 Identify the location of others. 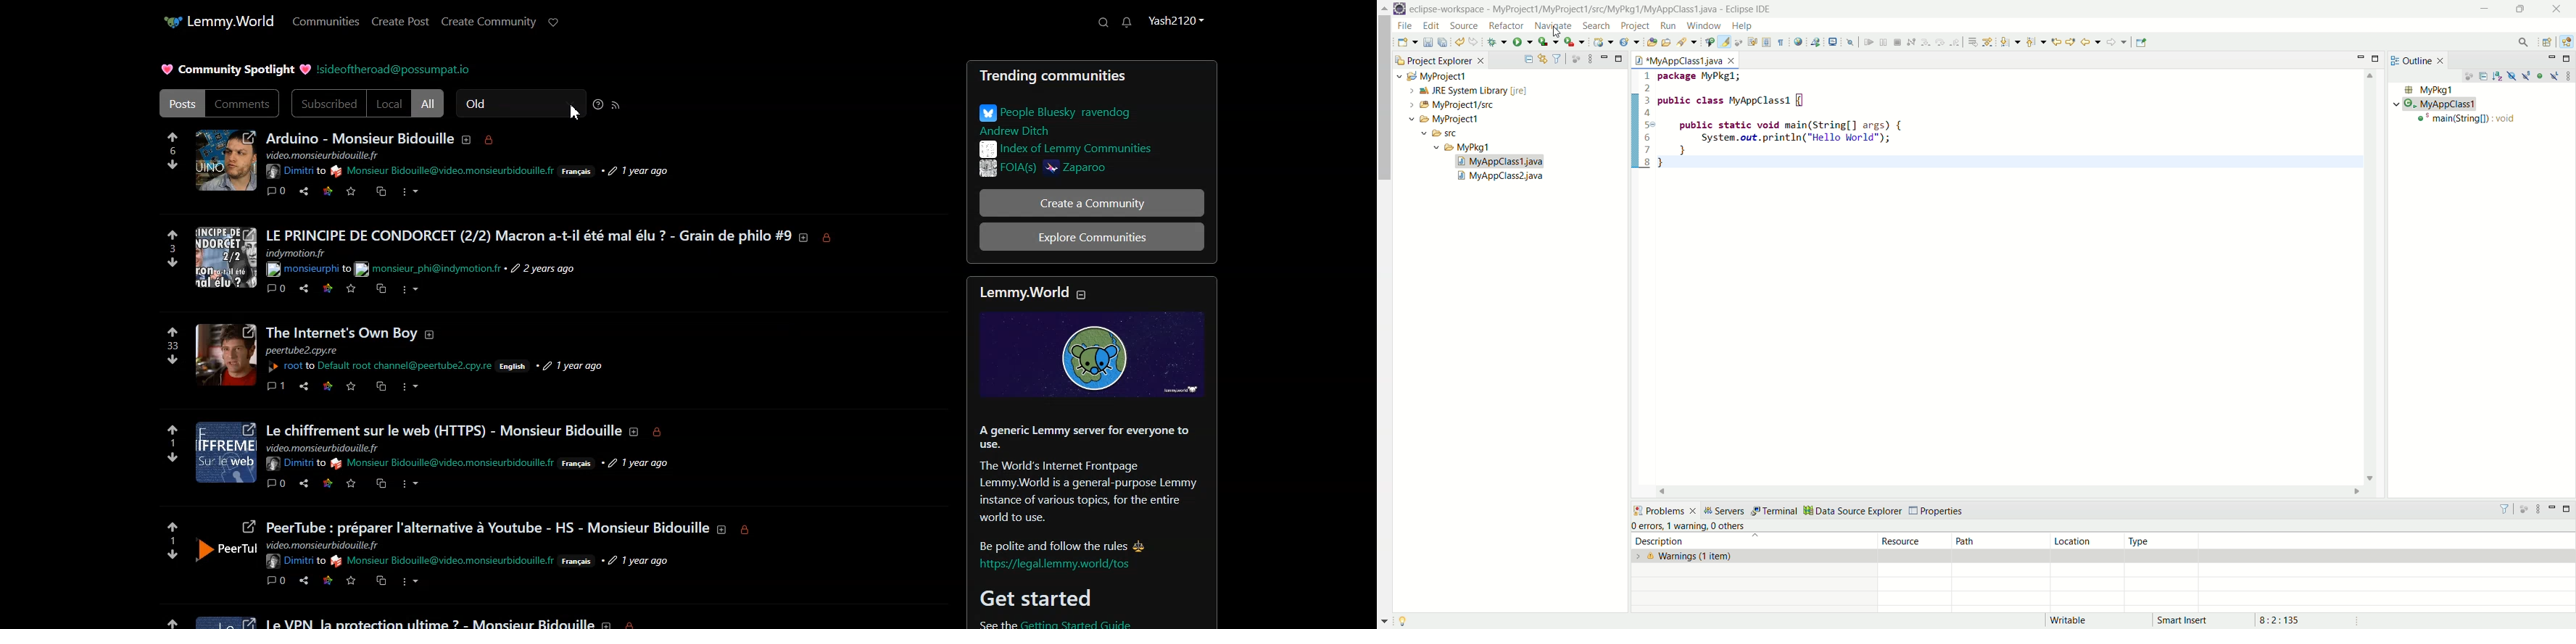
(1731, 526).